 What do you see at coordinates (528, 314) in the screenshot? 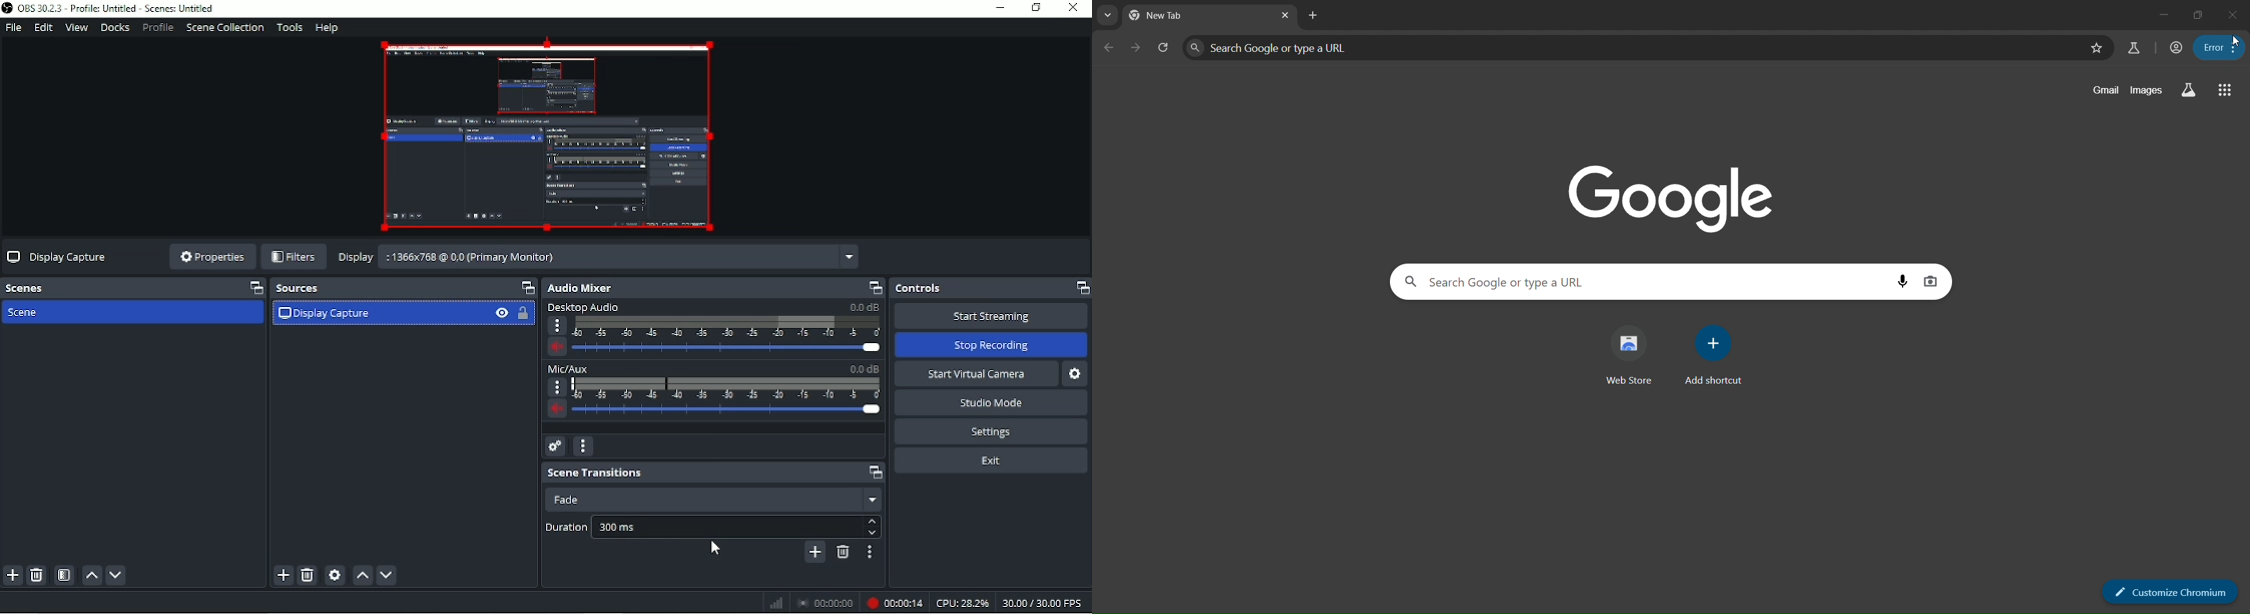
I see `lock` at bounding box center [528, 314].